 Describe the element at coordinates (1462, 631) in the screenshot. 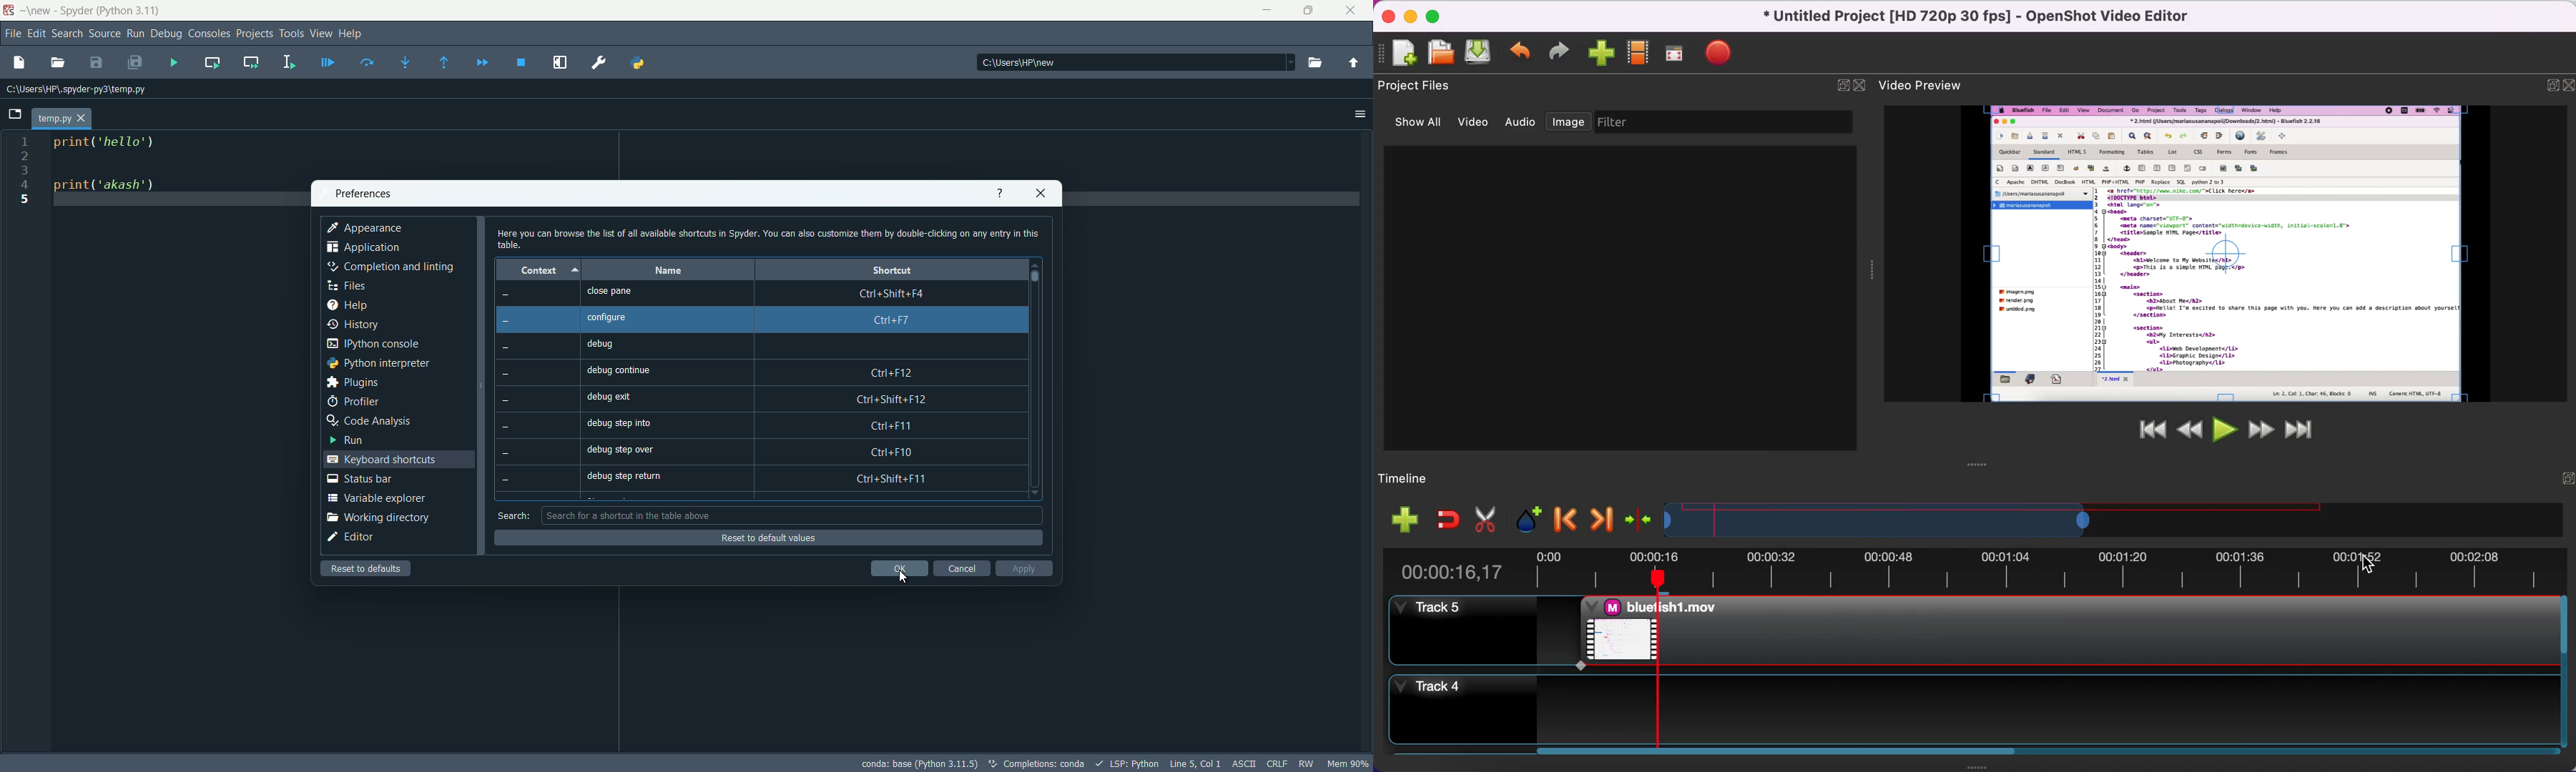

I see `track 5` at that location.